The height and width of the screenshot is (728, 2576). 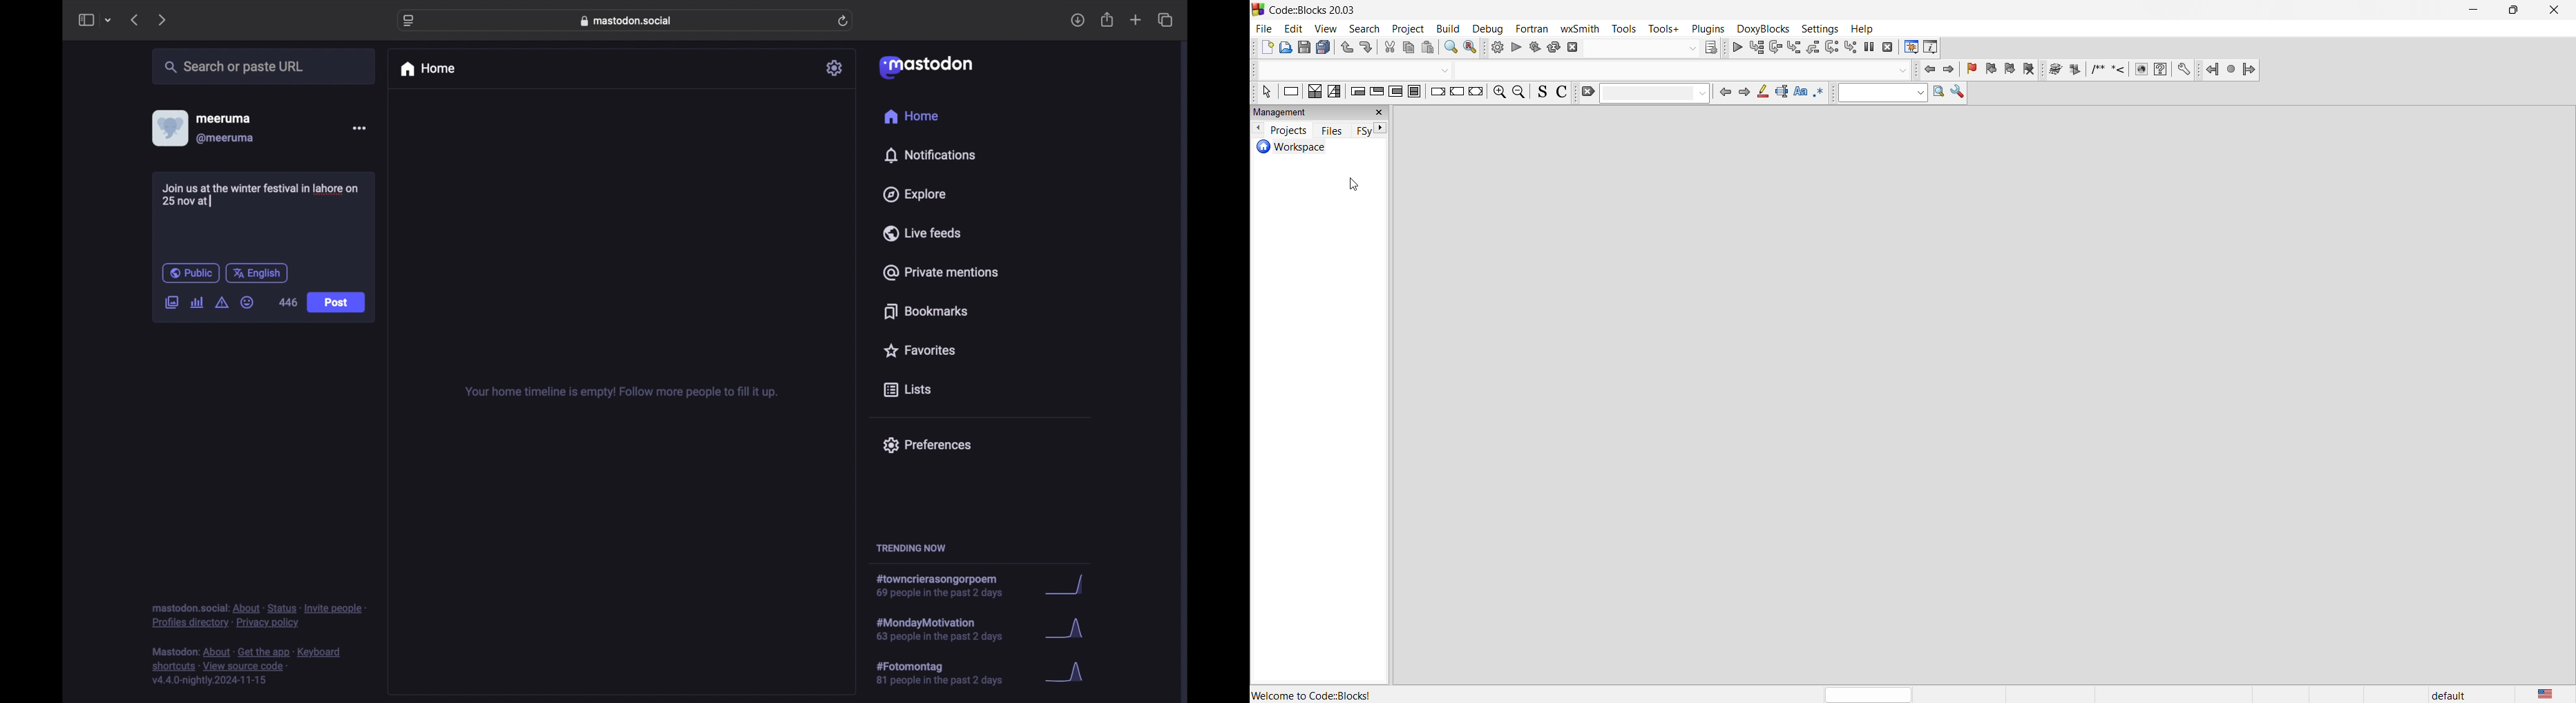 What do you see at coordinates (1108, 20) in the screenshot?
I see `share` at bounding box center [1108, 20].